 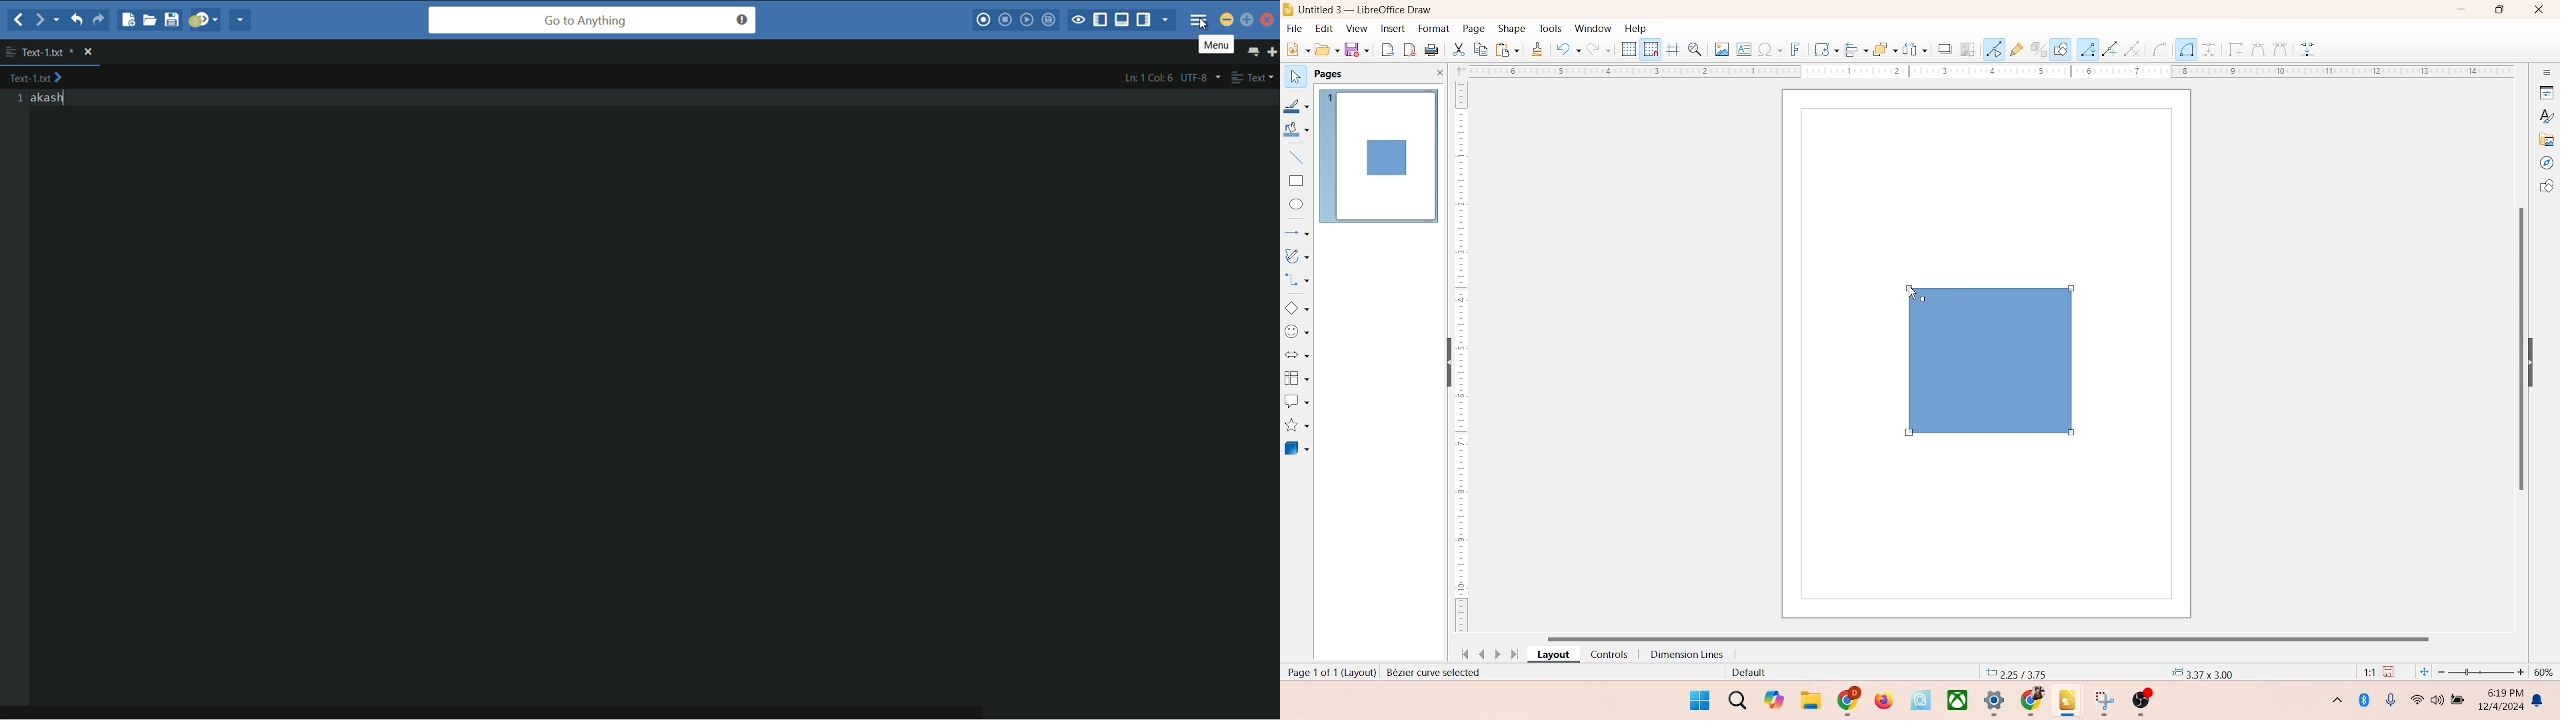 I want to click on show grid, so click(x=1628, y=50).